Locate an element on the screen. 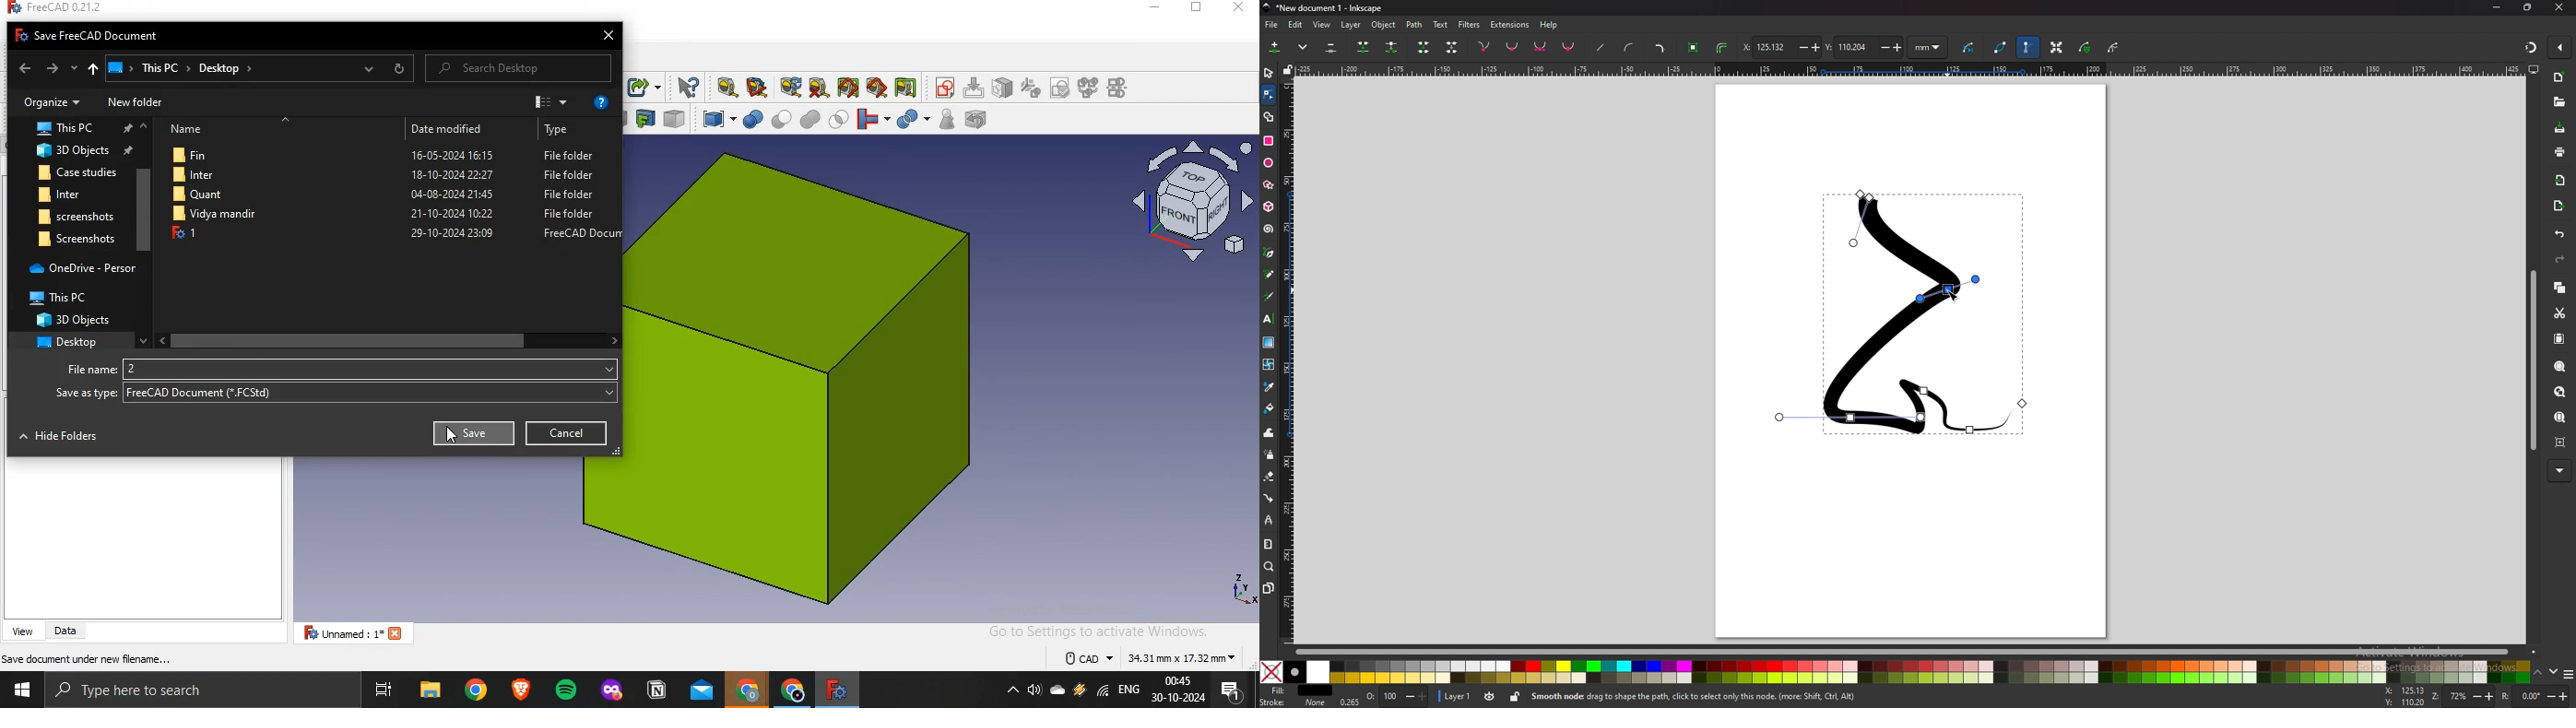 The height and width of the screenshot is (728, 2576). color per face is located at coordinates (674, 119).